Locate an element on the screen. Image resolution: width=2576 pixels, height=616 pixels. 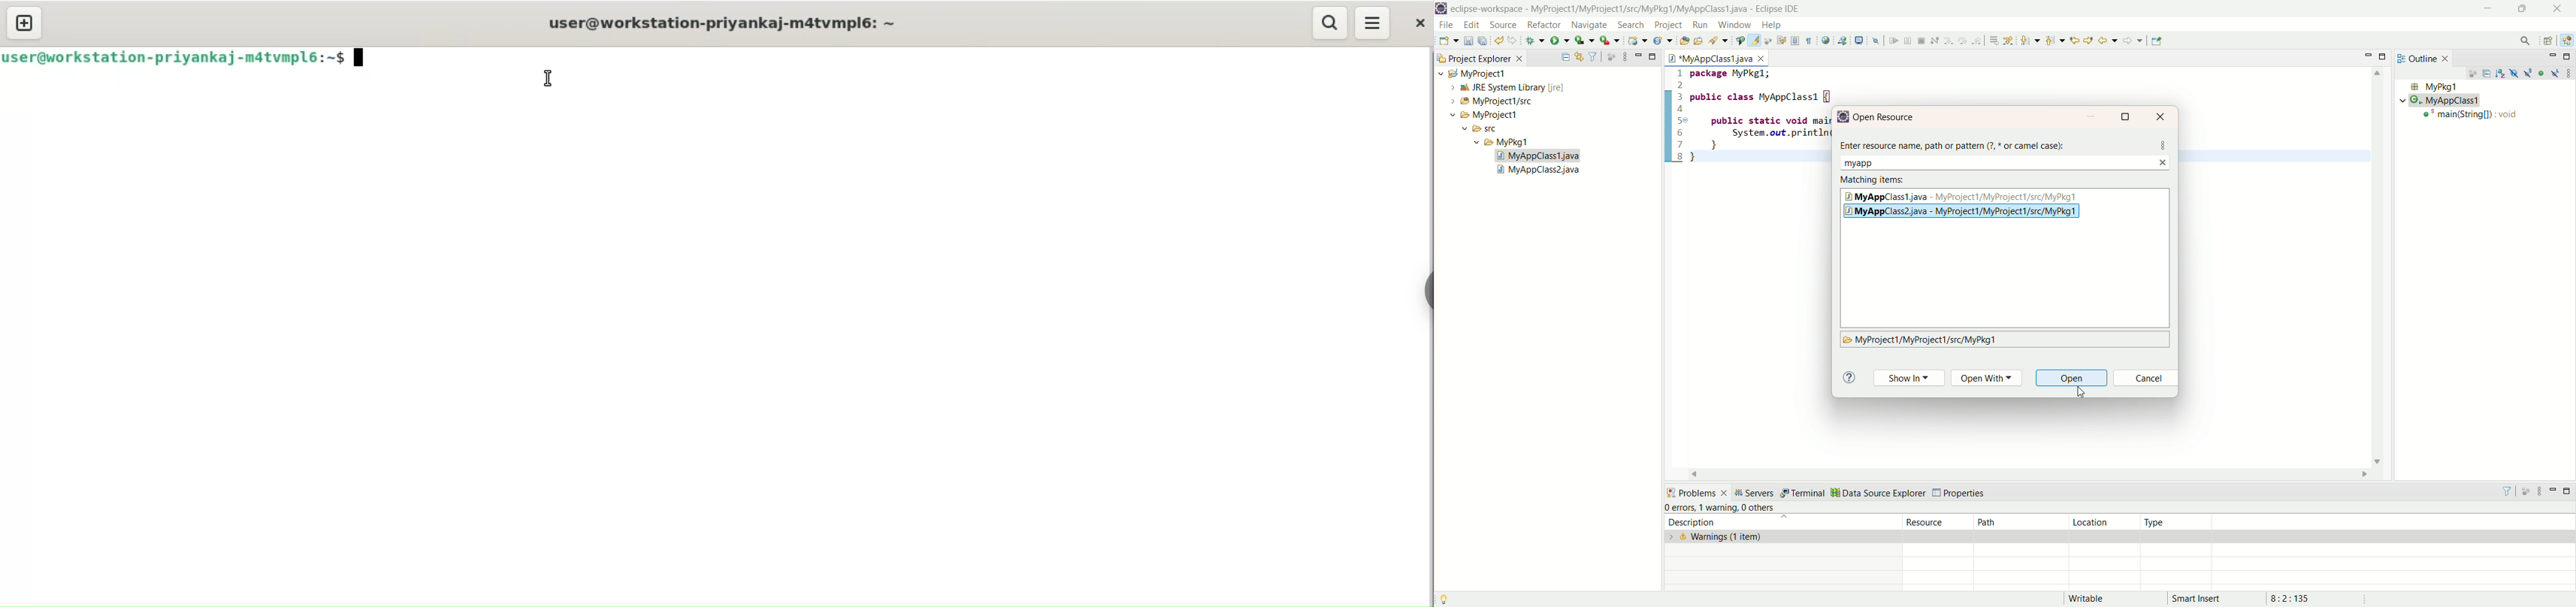
launch web service explorer is located at coordinates (1843, 40).